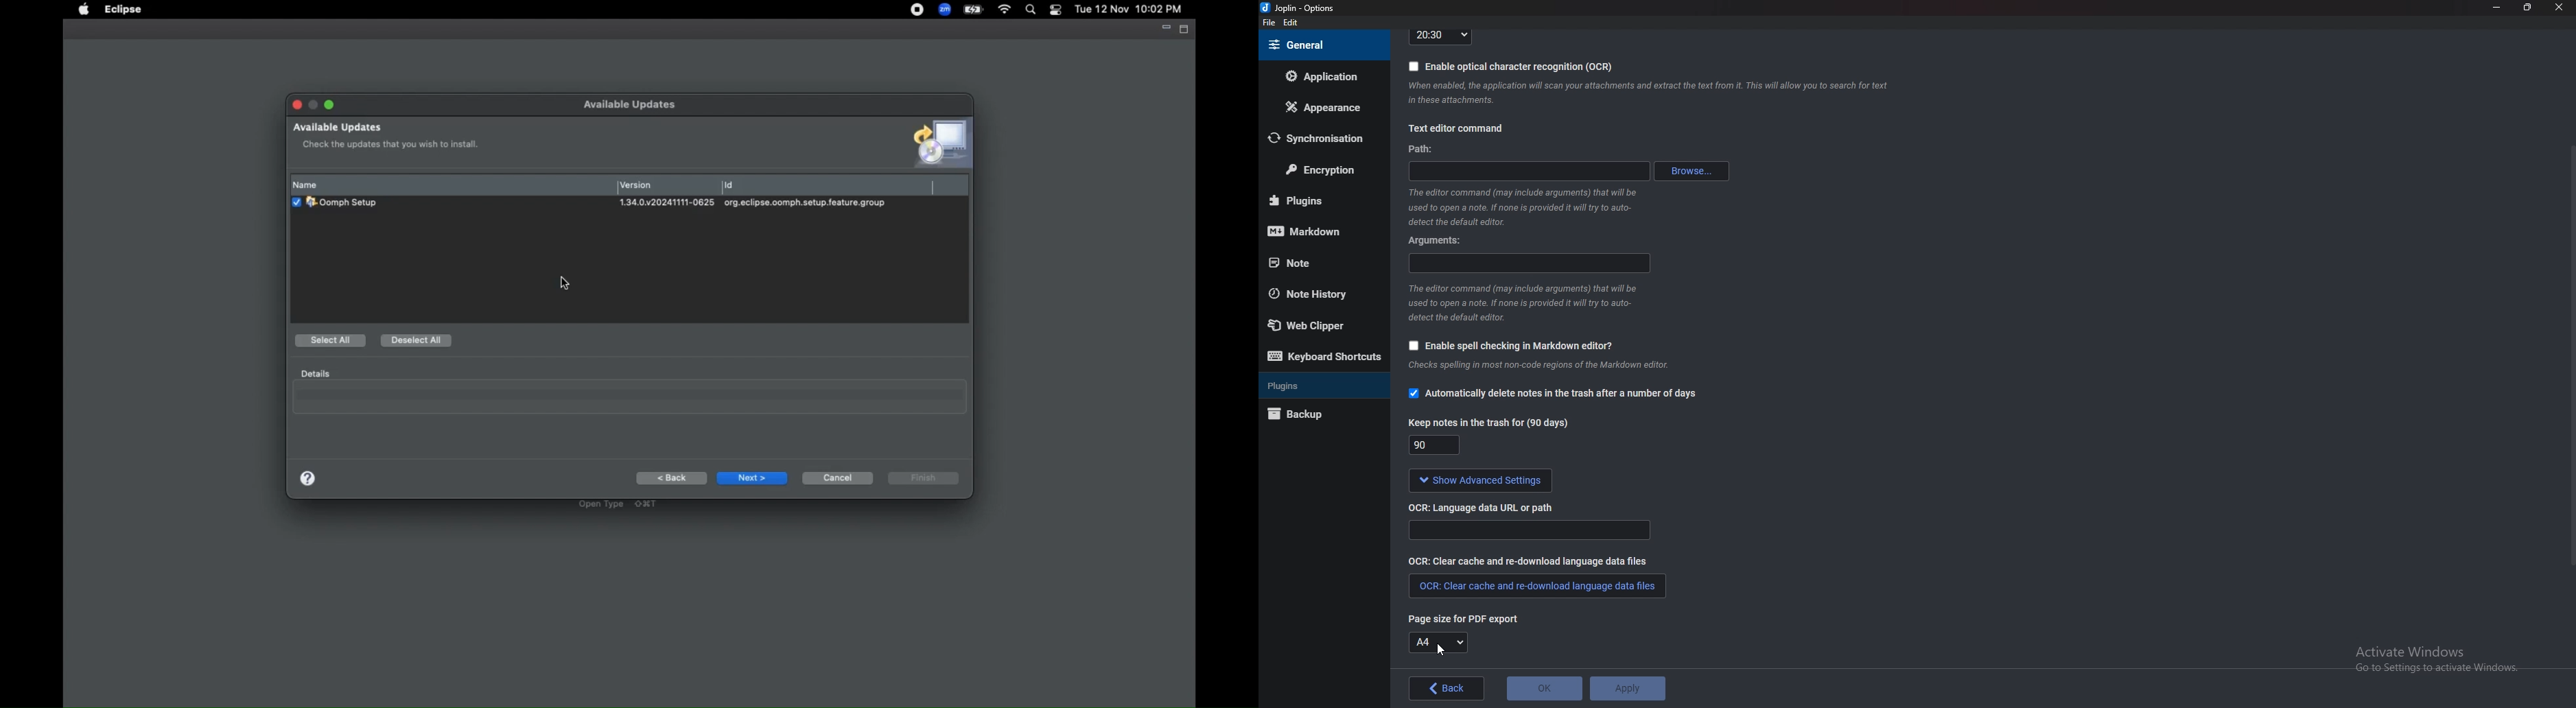 The width and height of the screenshot is (2576, 728). What do you see at coordinates (1438, 650) in the screenshot?
I see `Cursor` at bounding box center [1438, 650].